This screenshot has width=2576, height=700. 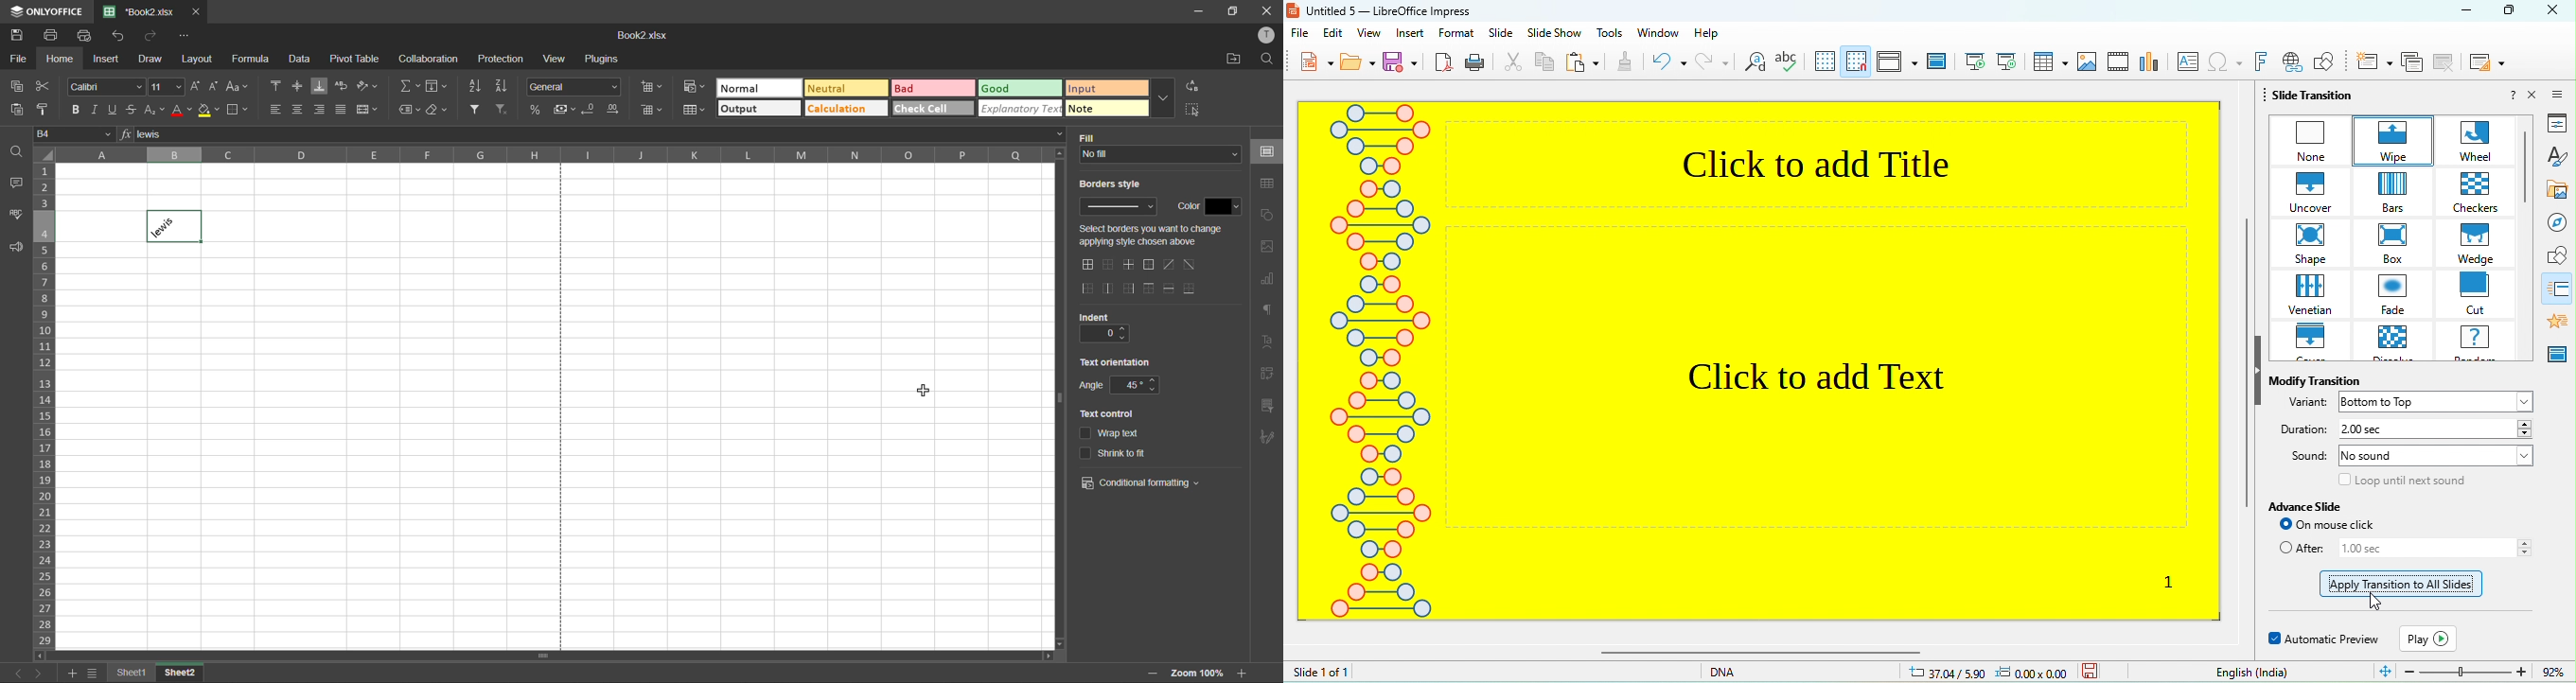 I want to click on sheet names, so click(x=128, y=673).